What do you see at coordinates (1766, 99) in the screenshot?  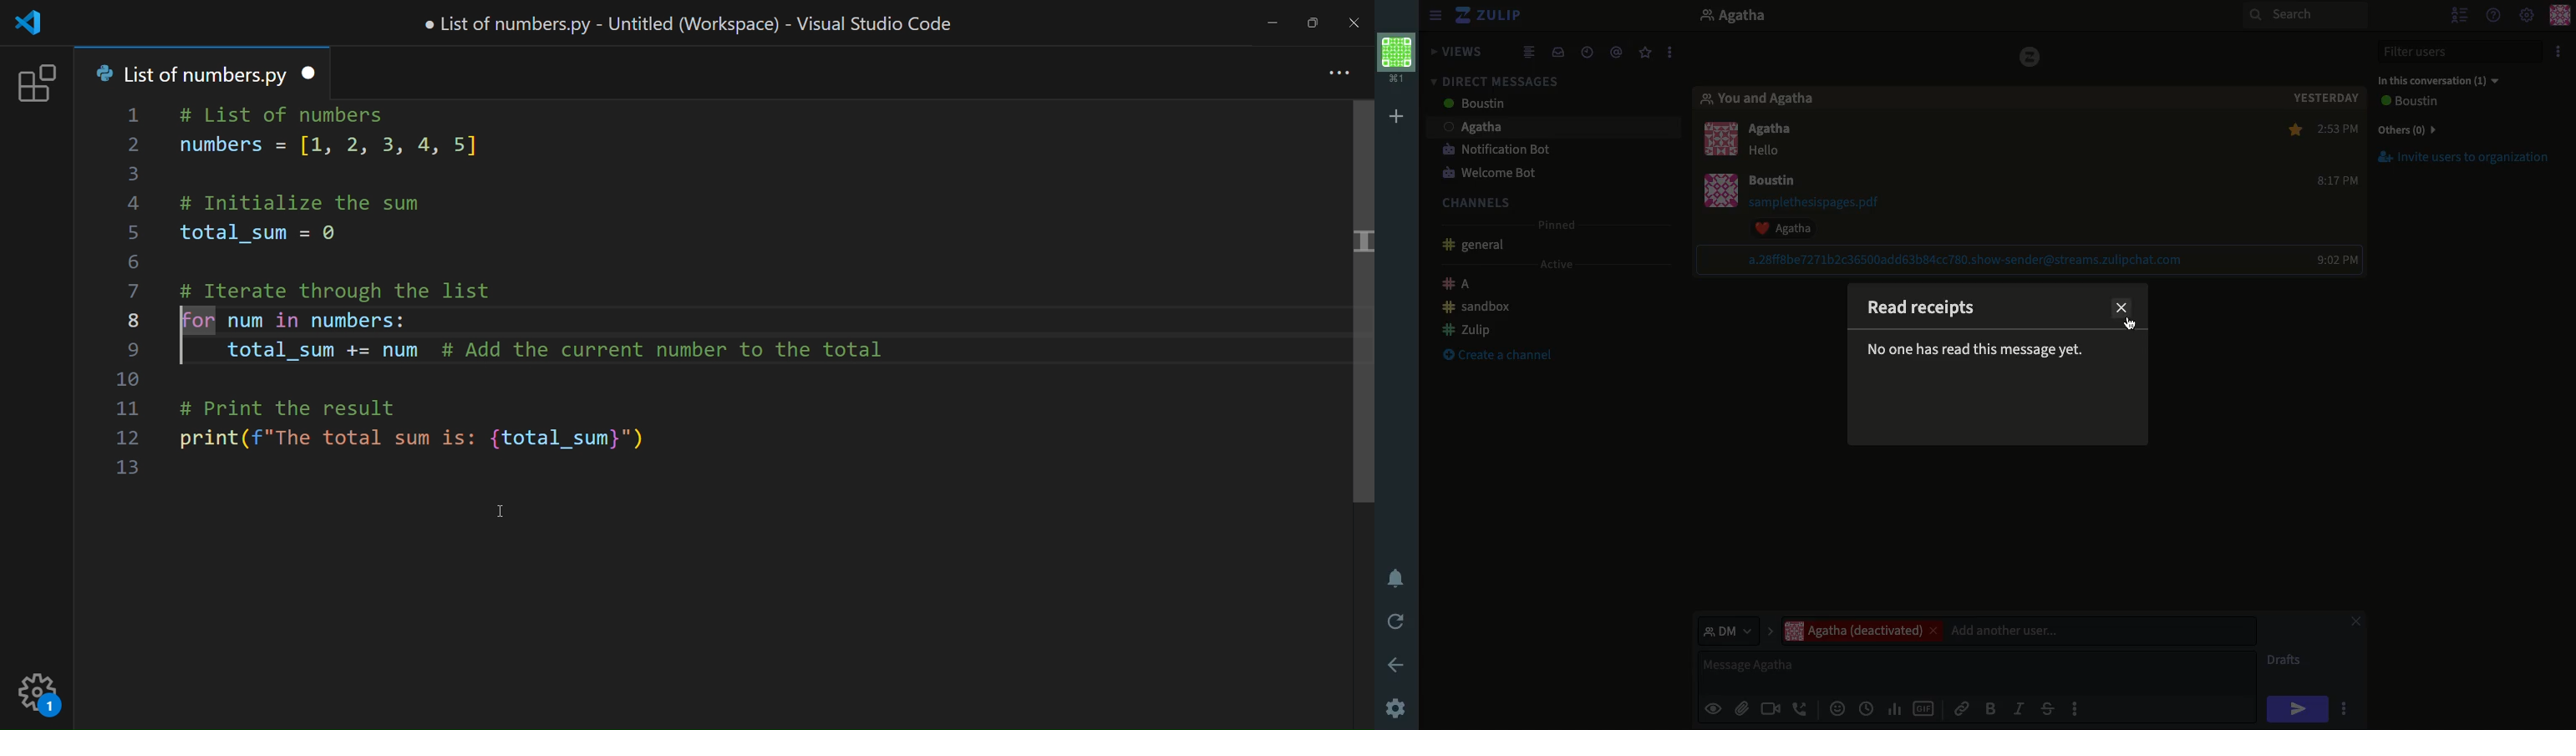 I see `You and user` at bounding box center [1766, 99].